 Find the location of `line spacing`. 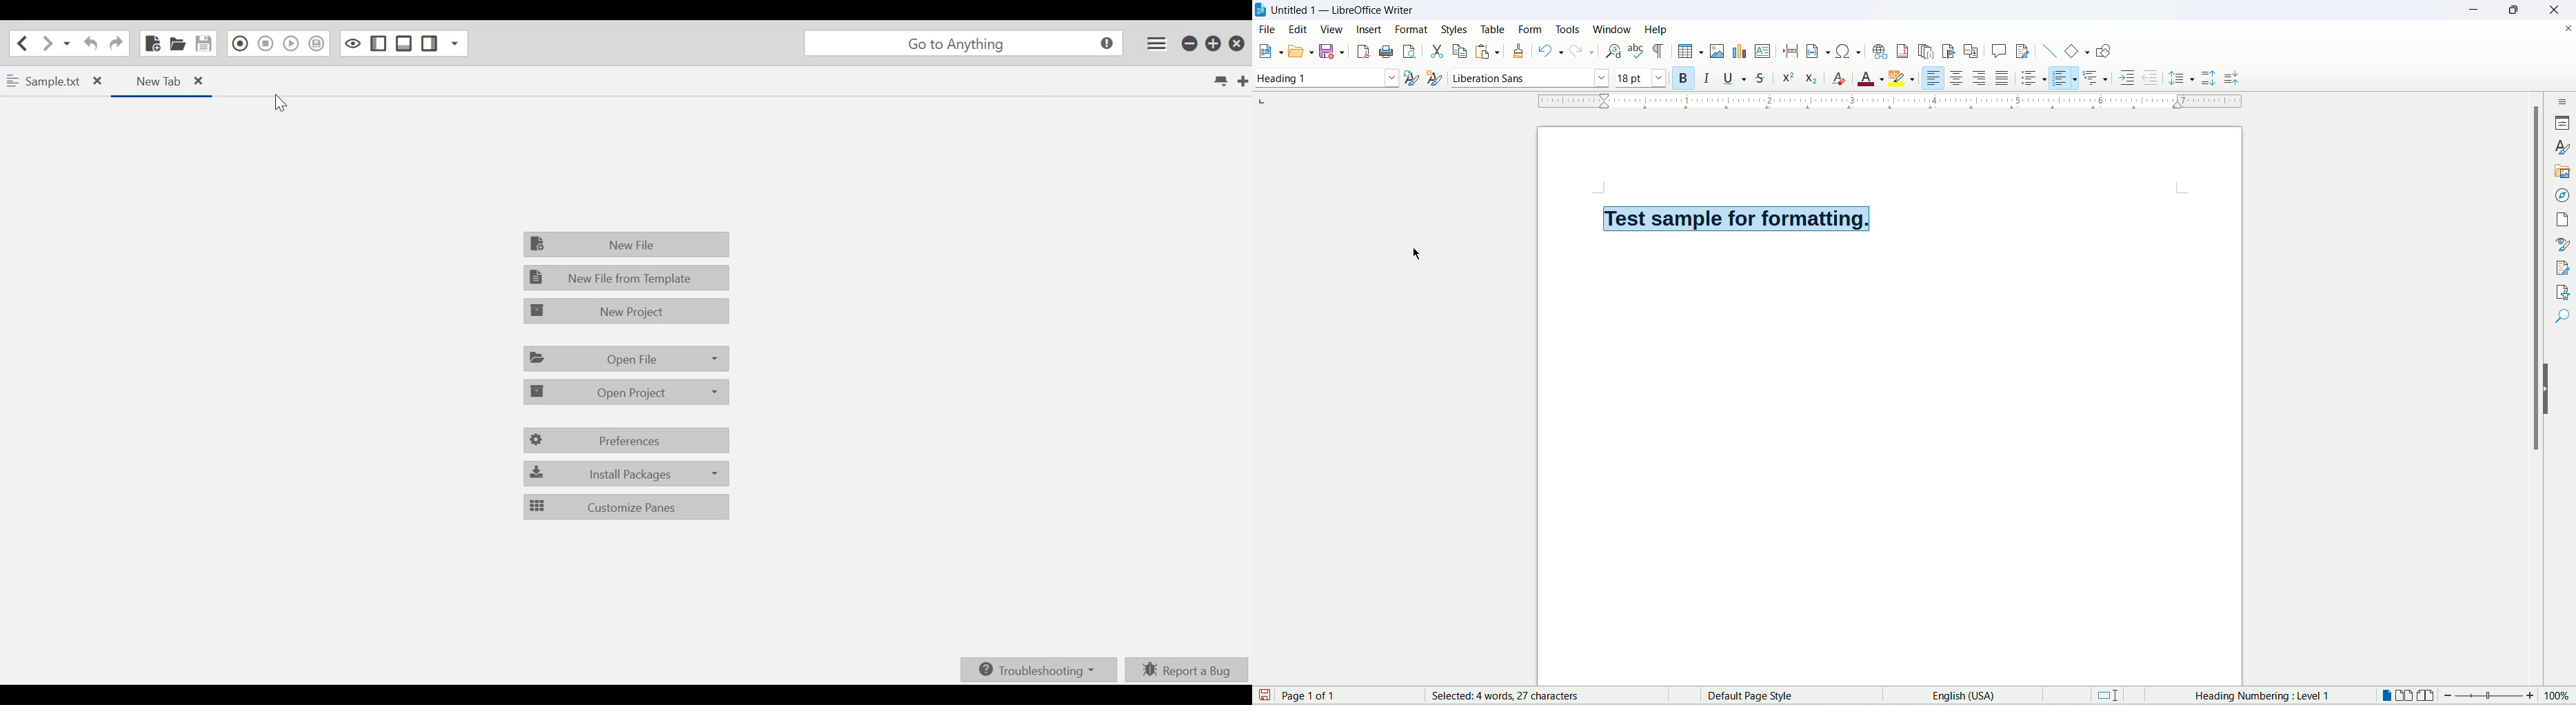

line spacing is located at coordinates (2182, 77).